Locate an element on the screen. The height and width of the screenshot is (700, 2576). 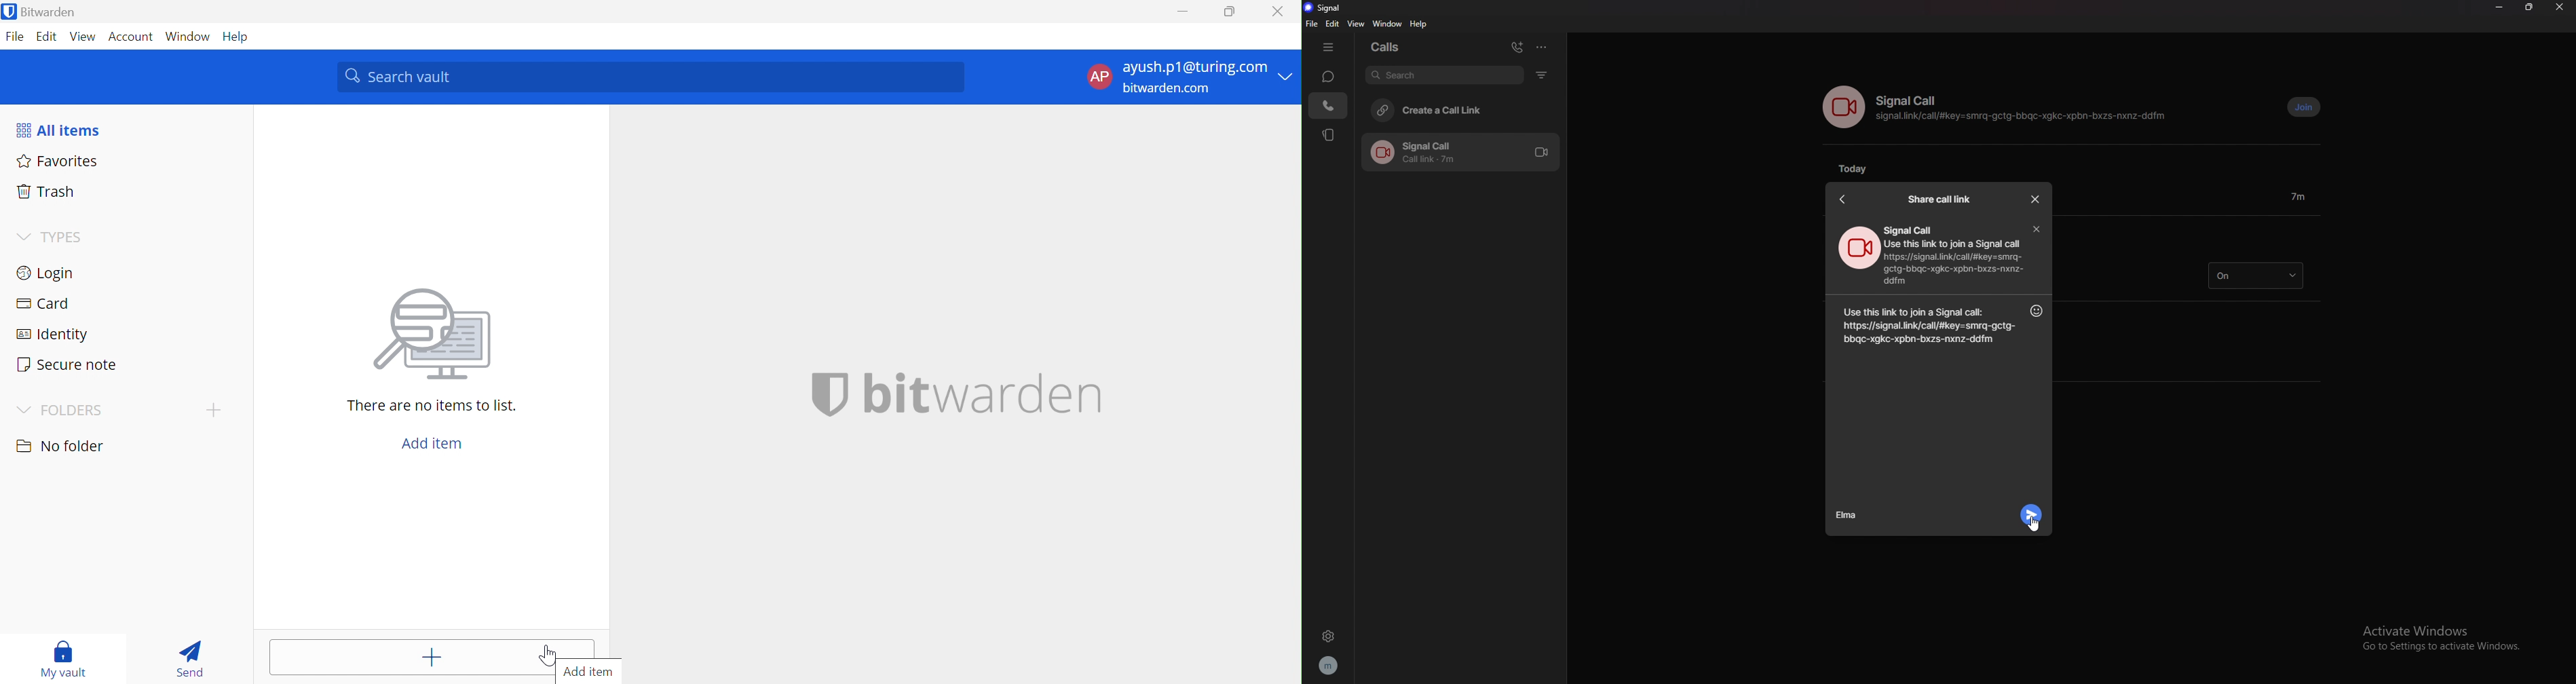
contact name is located at coordinates (1851, 516).